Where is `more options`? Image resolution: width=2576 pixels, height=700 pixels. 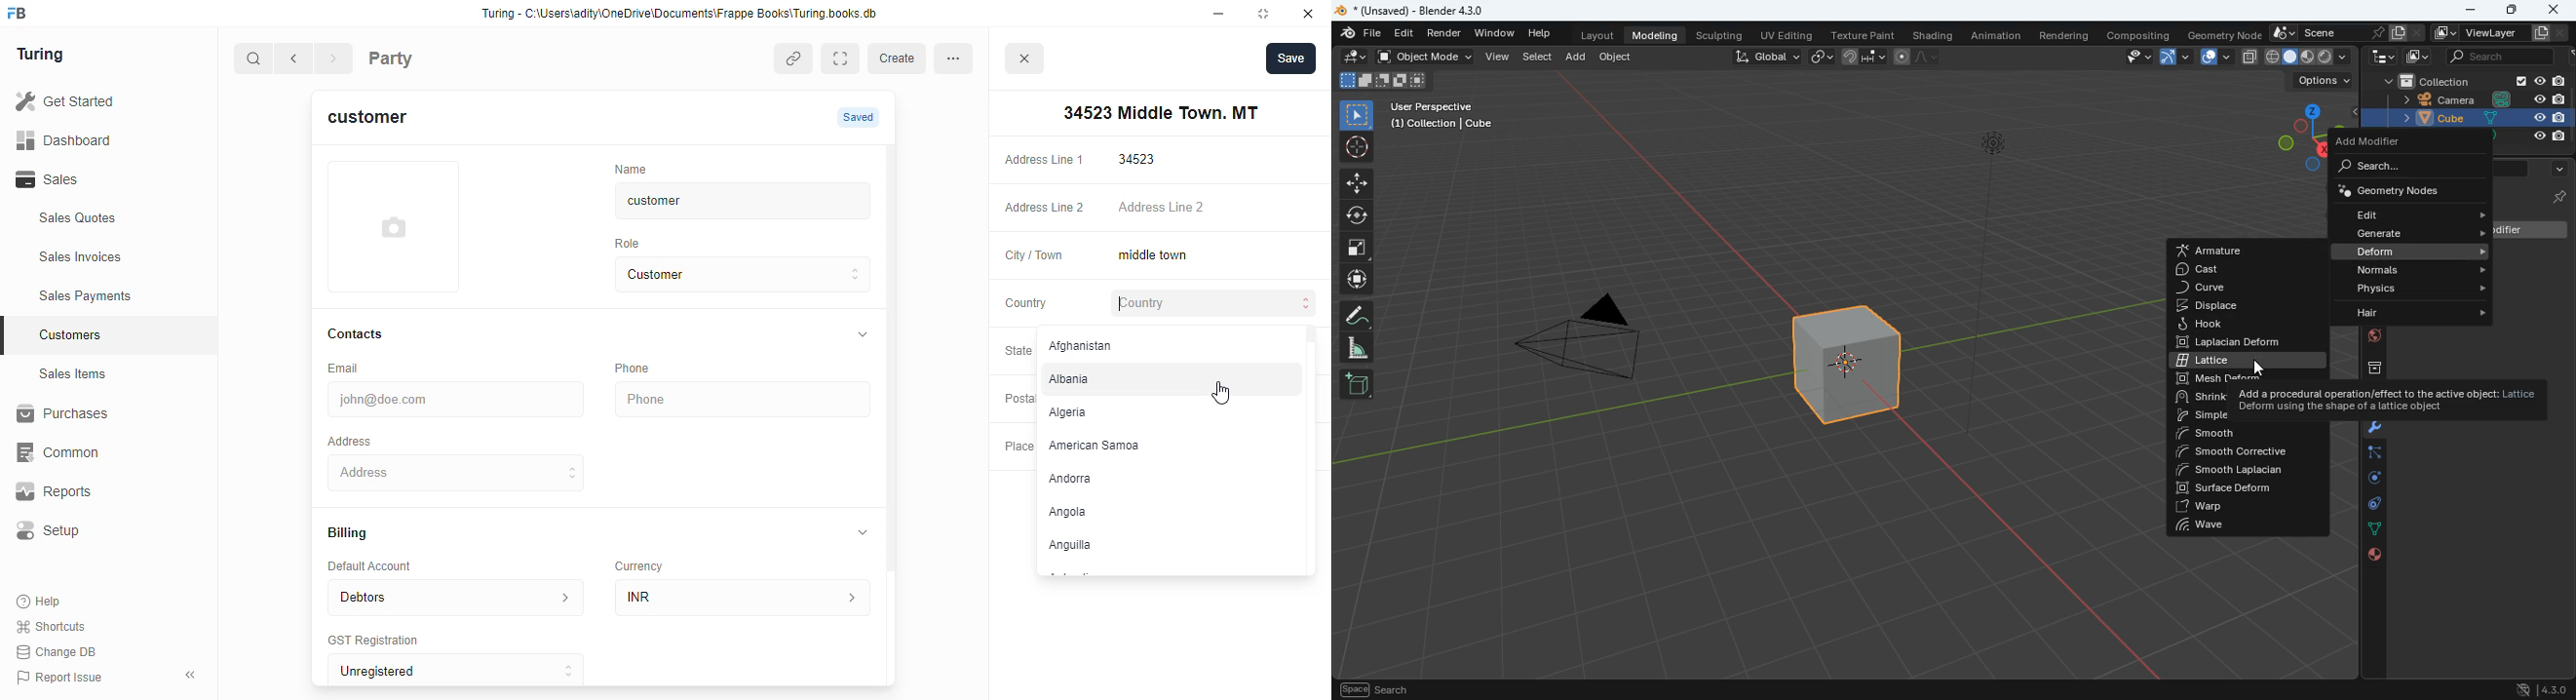 more options is located at coordinates (959, 58).